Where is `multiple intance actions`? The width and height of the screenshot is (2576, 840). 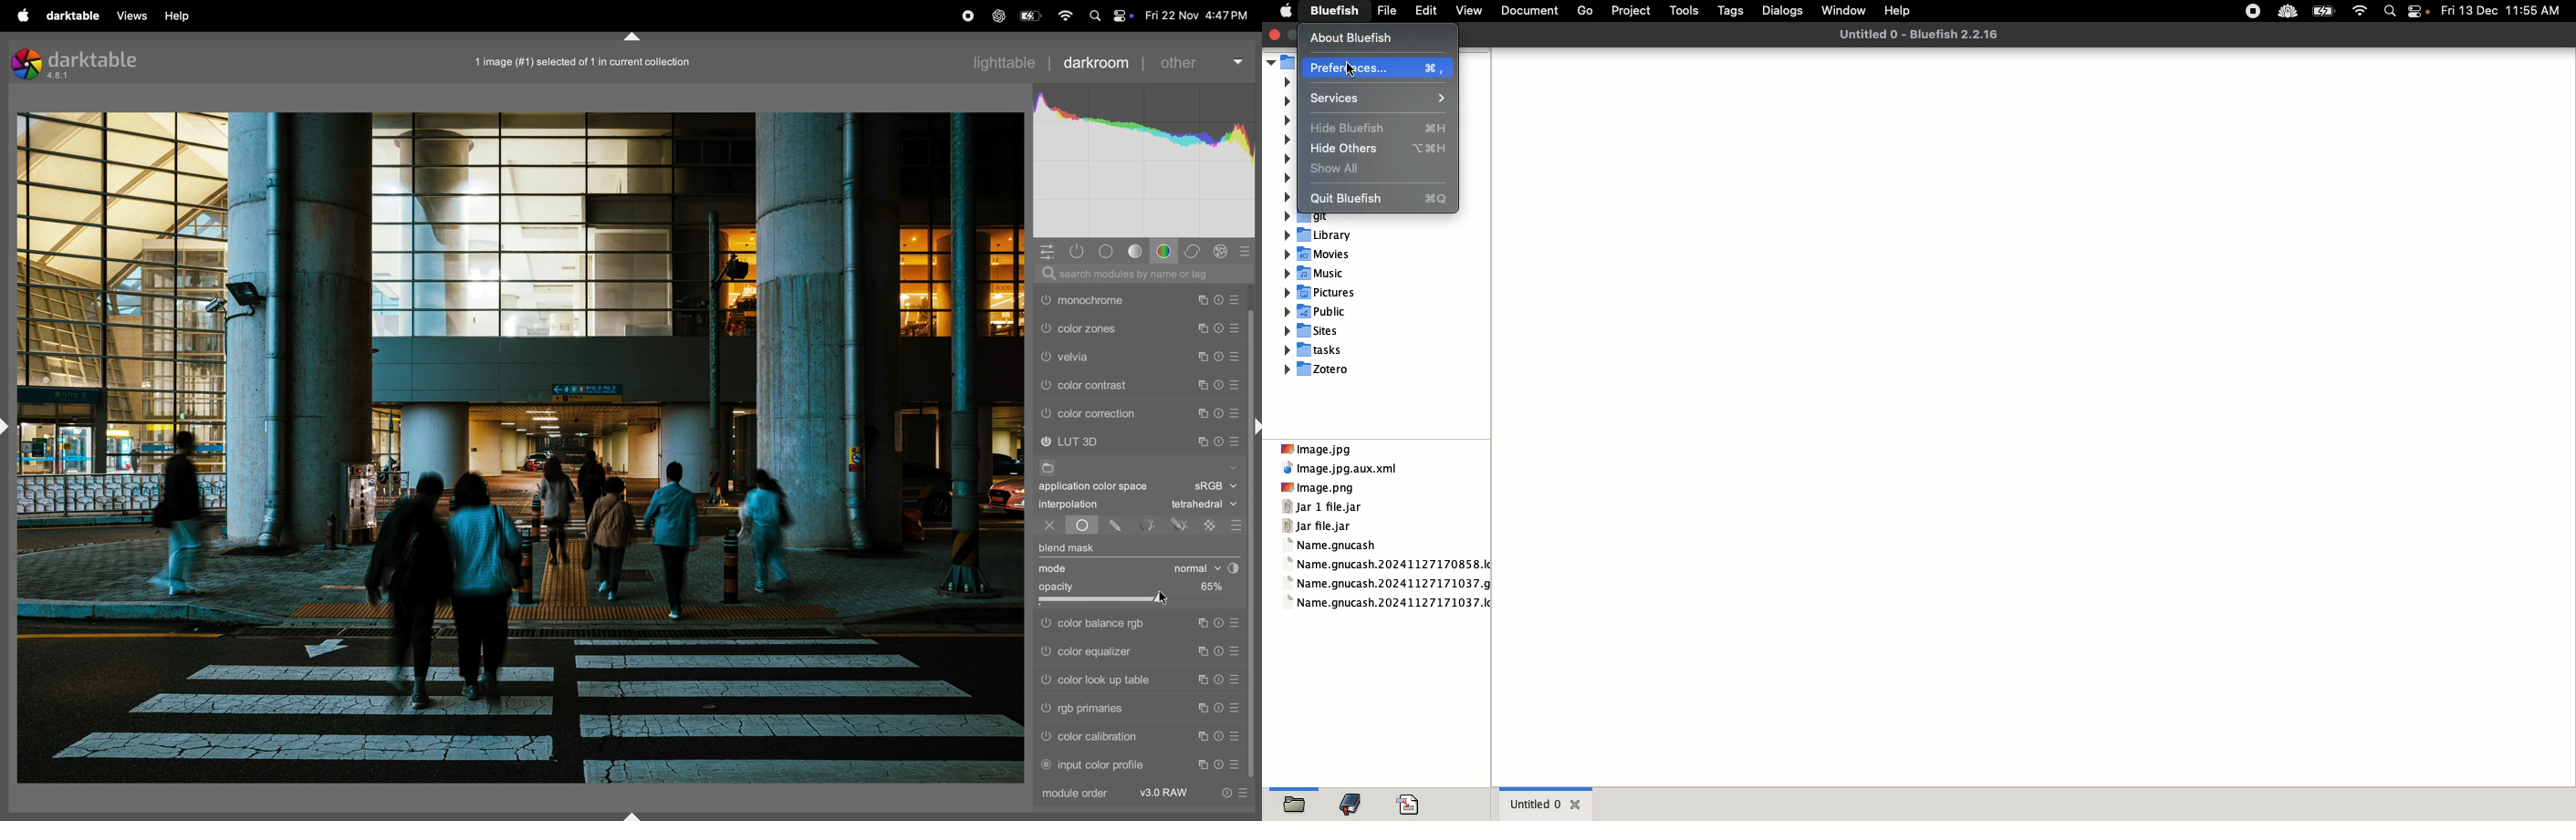 multiple intance actions is located at coordinates (1204, 355).